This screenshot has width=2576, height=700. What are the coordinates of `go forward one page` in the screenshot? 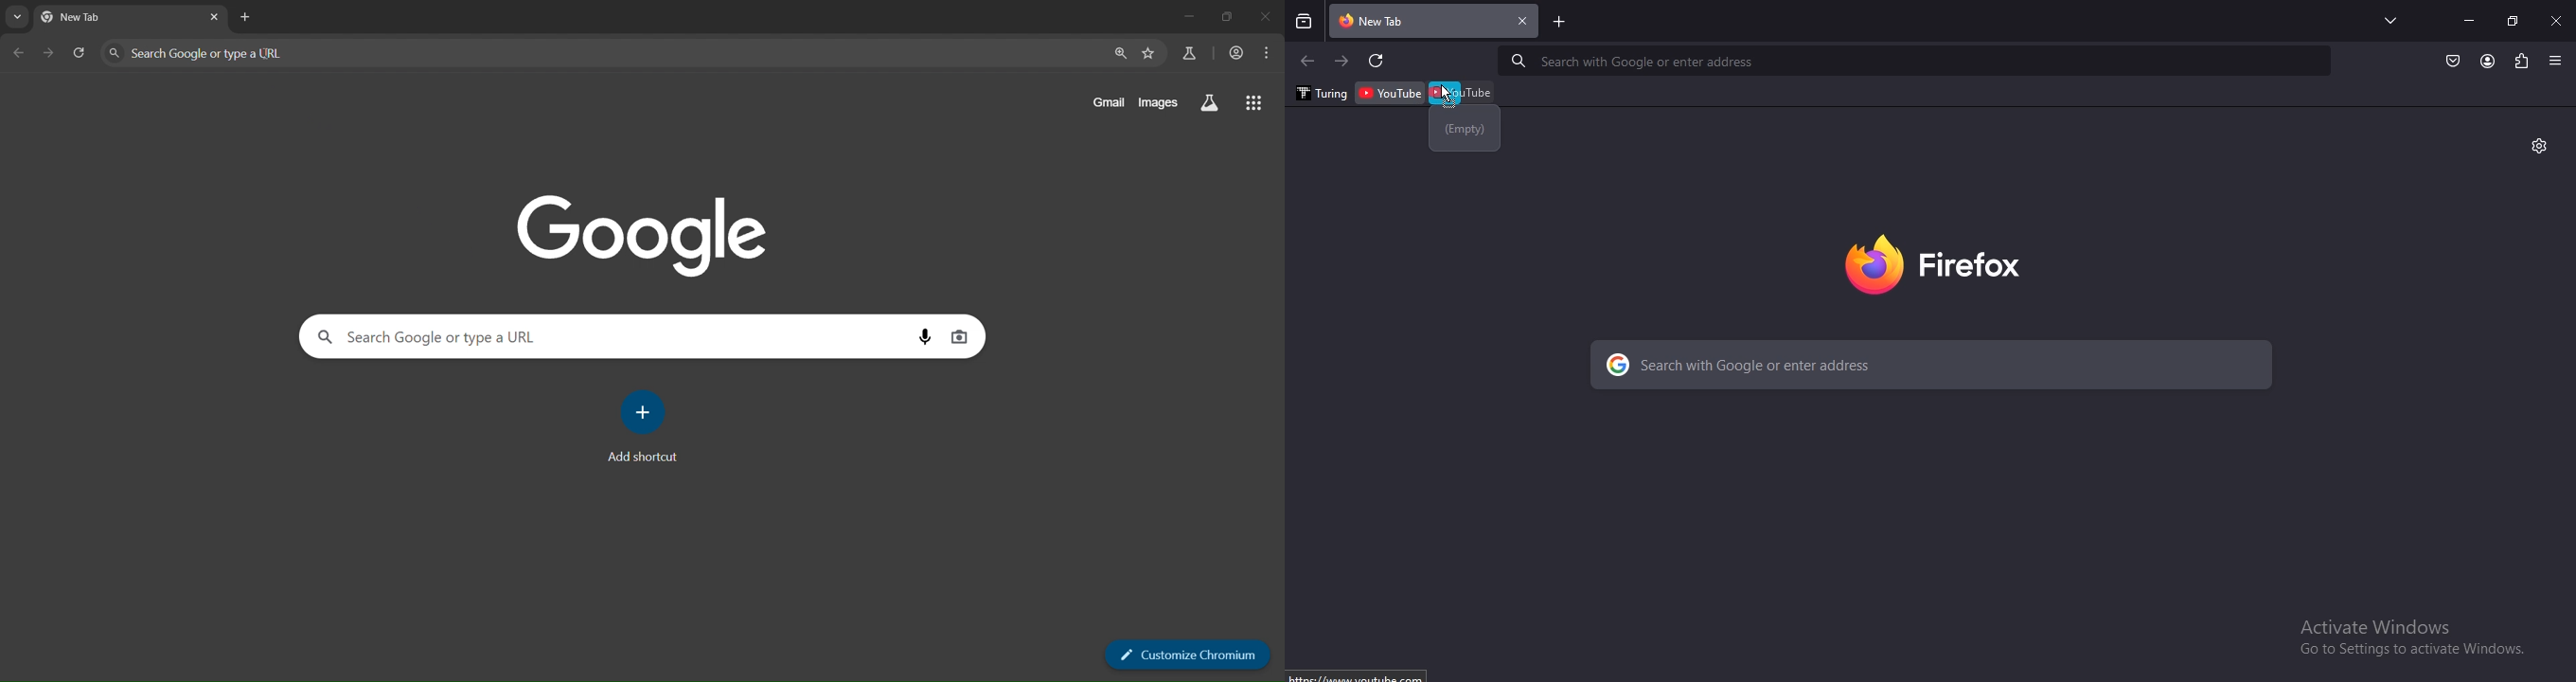 It's located at (48, 54).